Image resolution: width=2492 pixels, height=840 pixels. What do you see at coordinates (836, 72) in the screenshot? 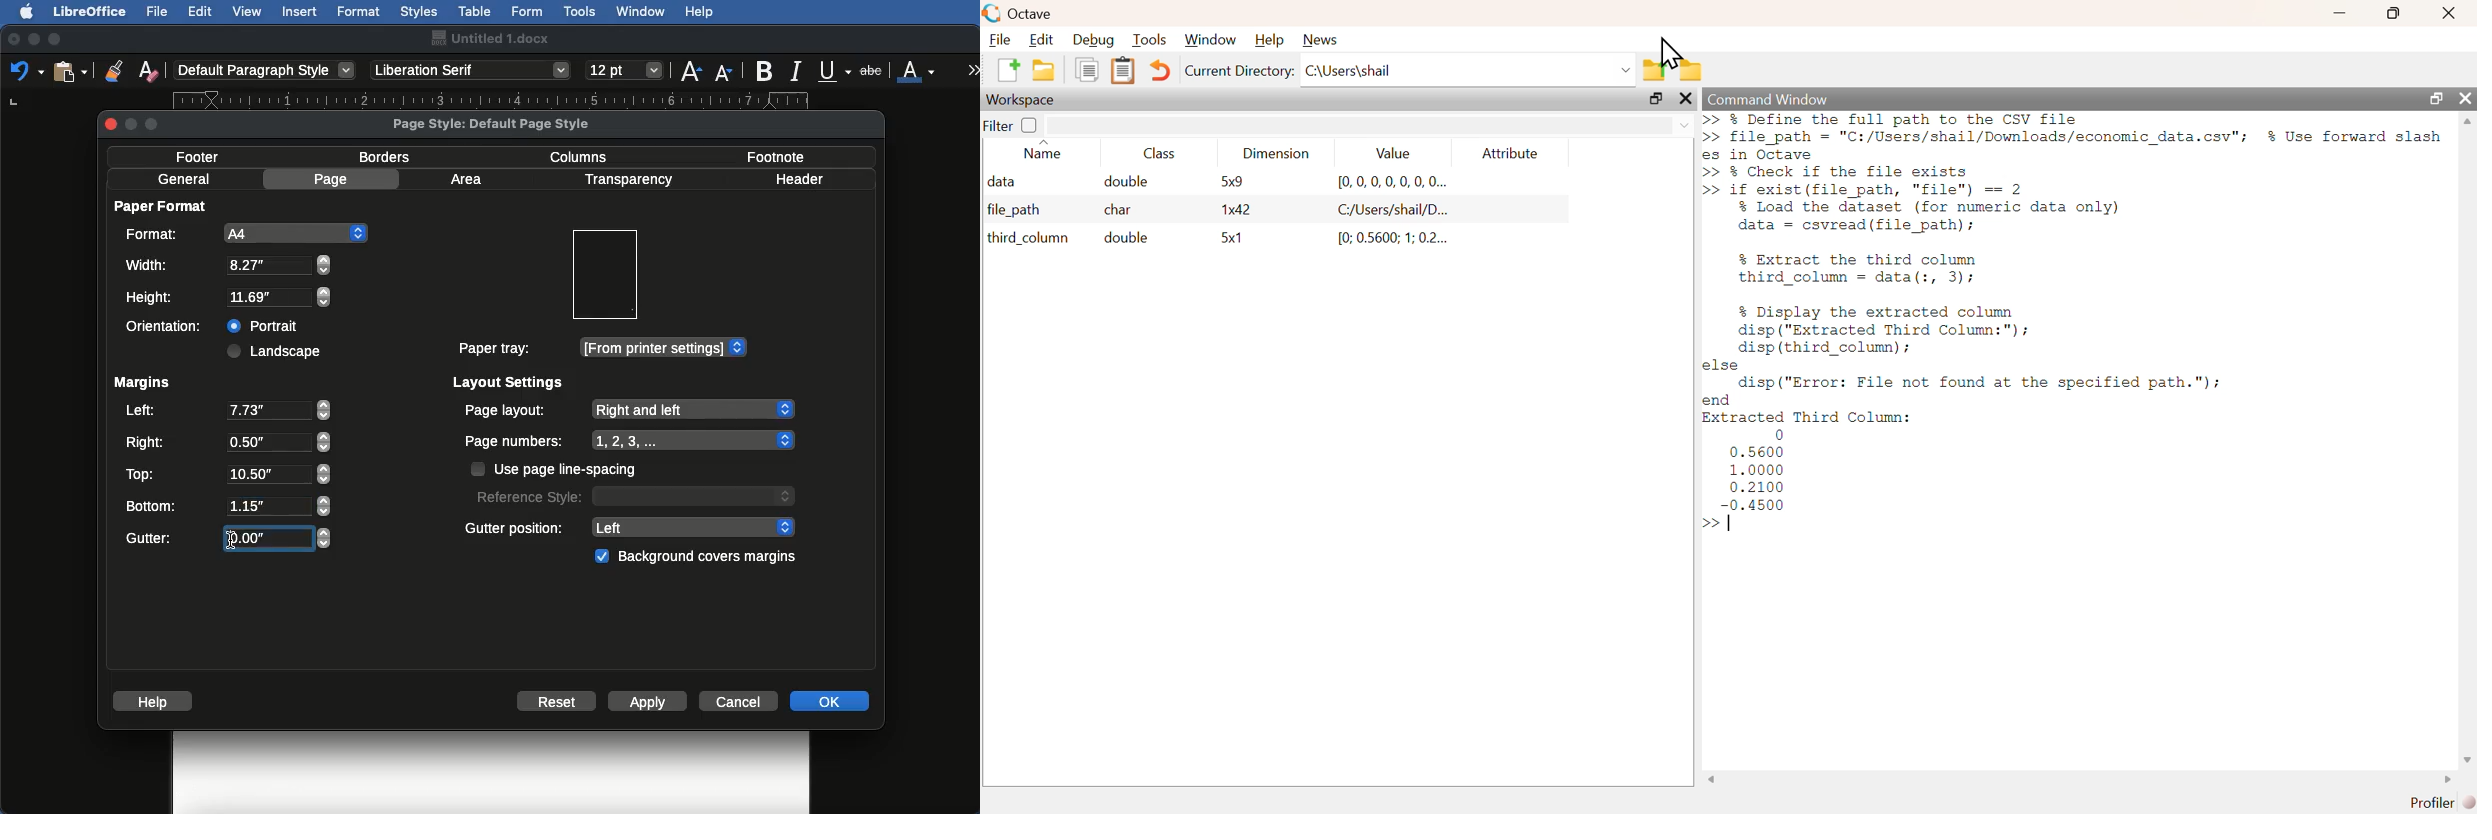
I see `Underline` at bounding box center [836, 72].